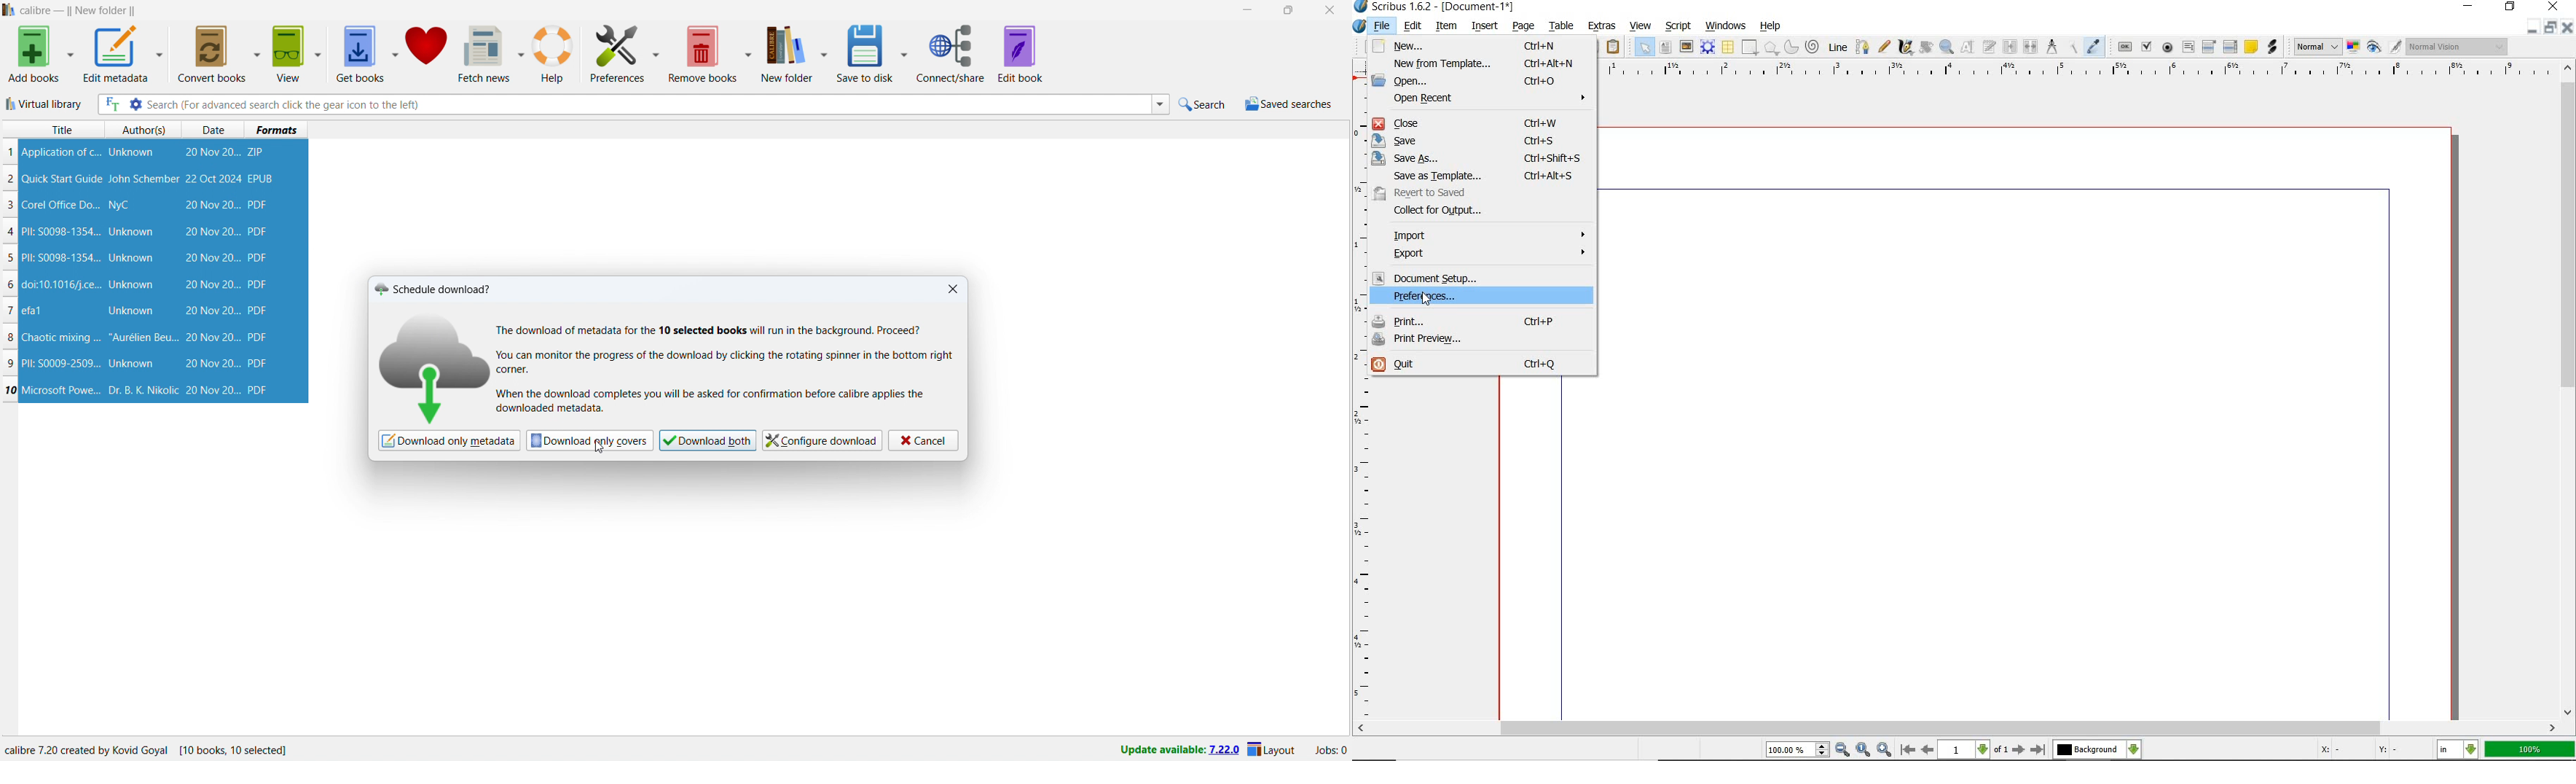 The width and height of the screenshot is (2576, 784). Describe the element at coordinates (1177, 750) in the screenshot. I see `update` at that location.